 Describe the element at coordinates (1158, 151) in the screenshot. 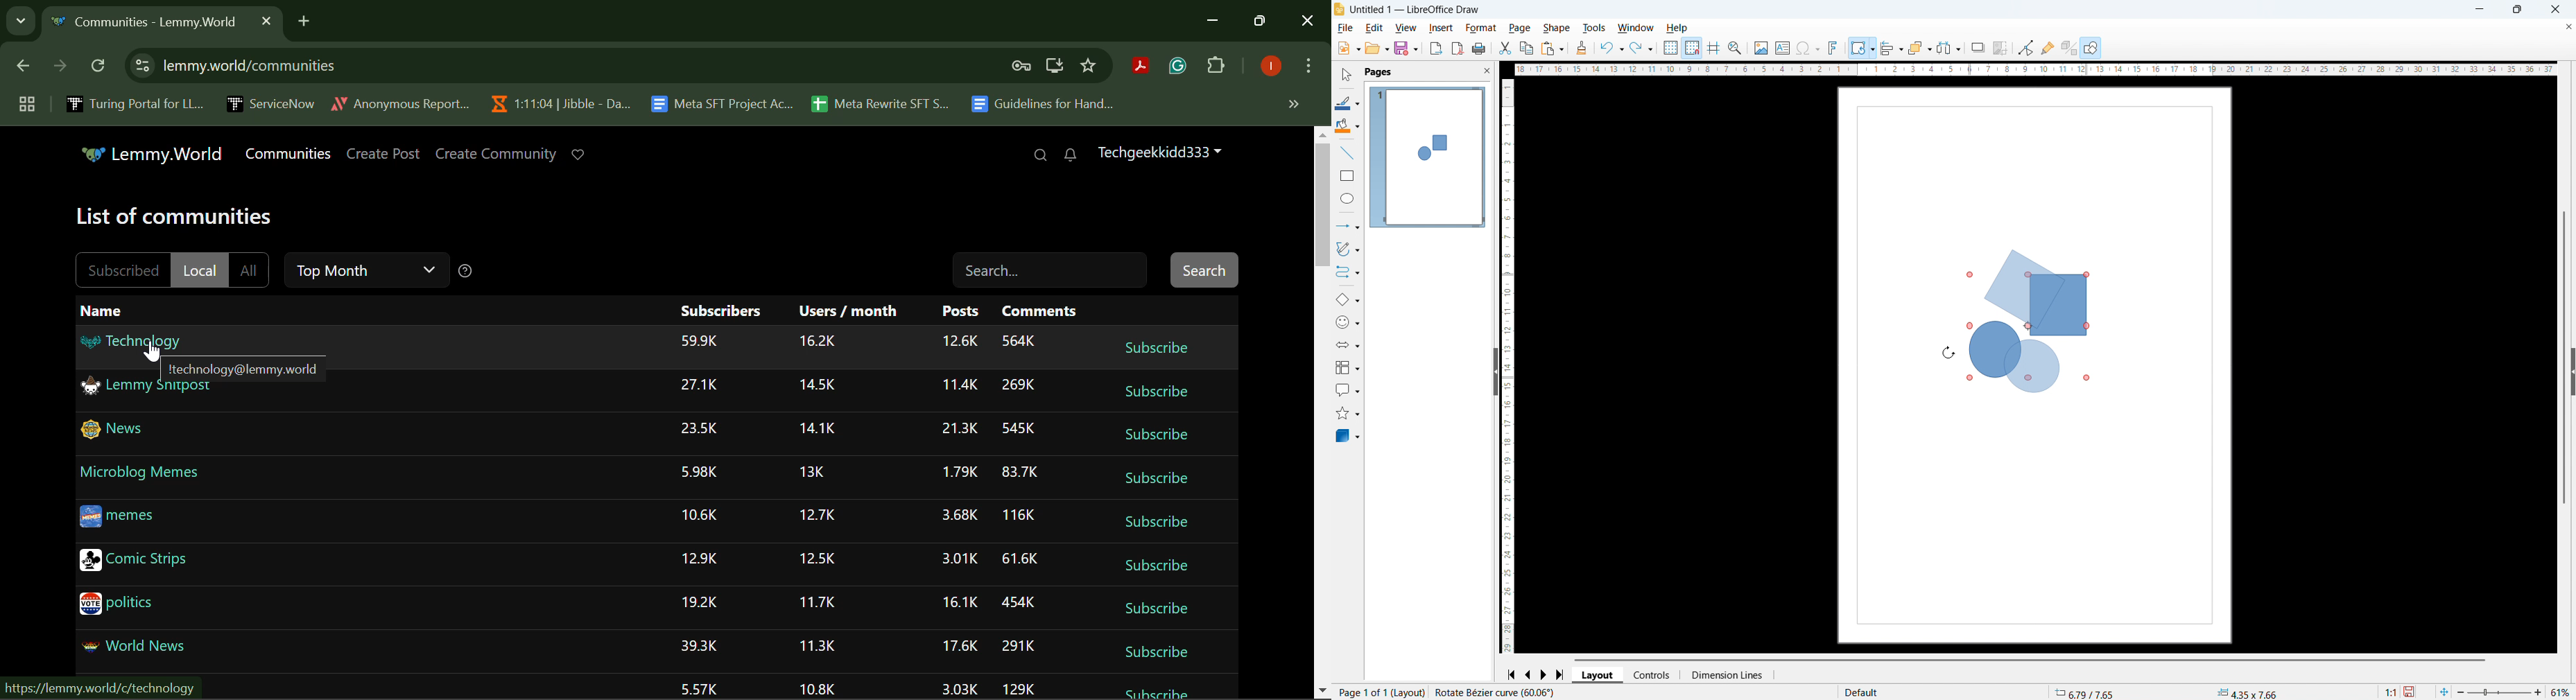

I see `Techgeekkidd333` at that location.